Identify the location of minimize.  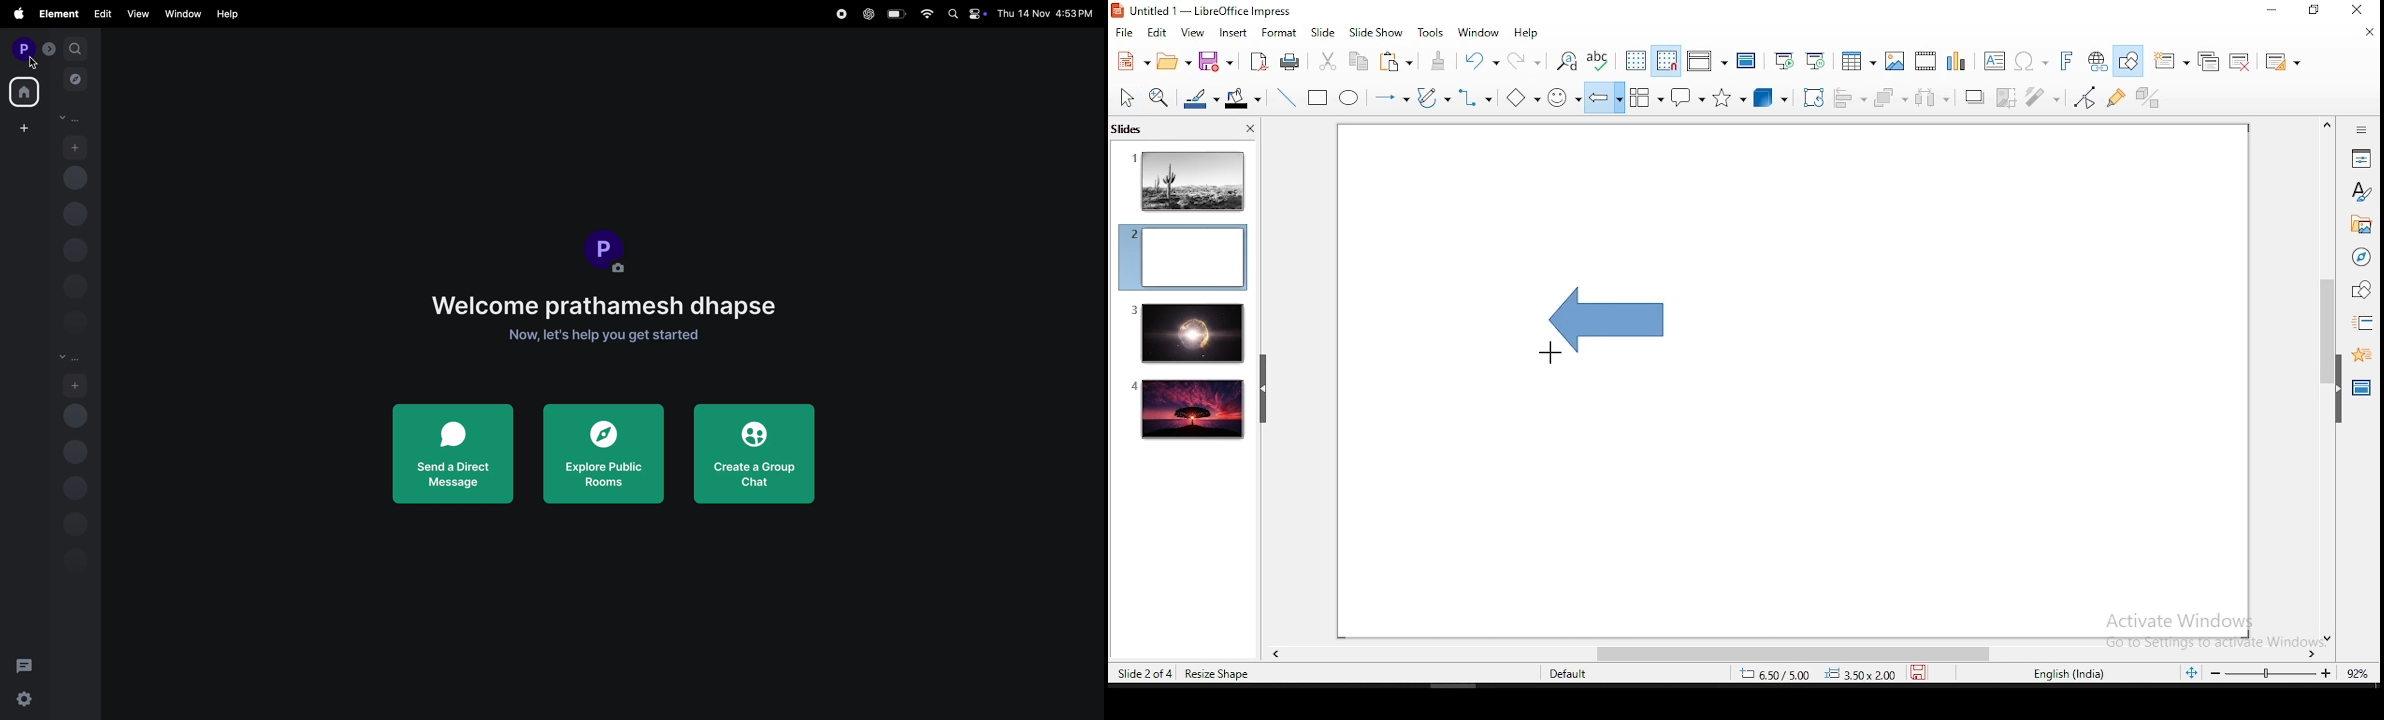
(2271, 11).